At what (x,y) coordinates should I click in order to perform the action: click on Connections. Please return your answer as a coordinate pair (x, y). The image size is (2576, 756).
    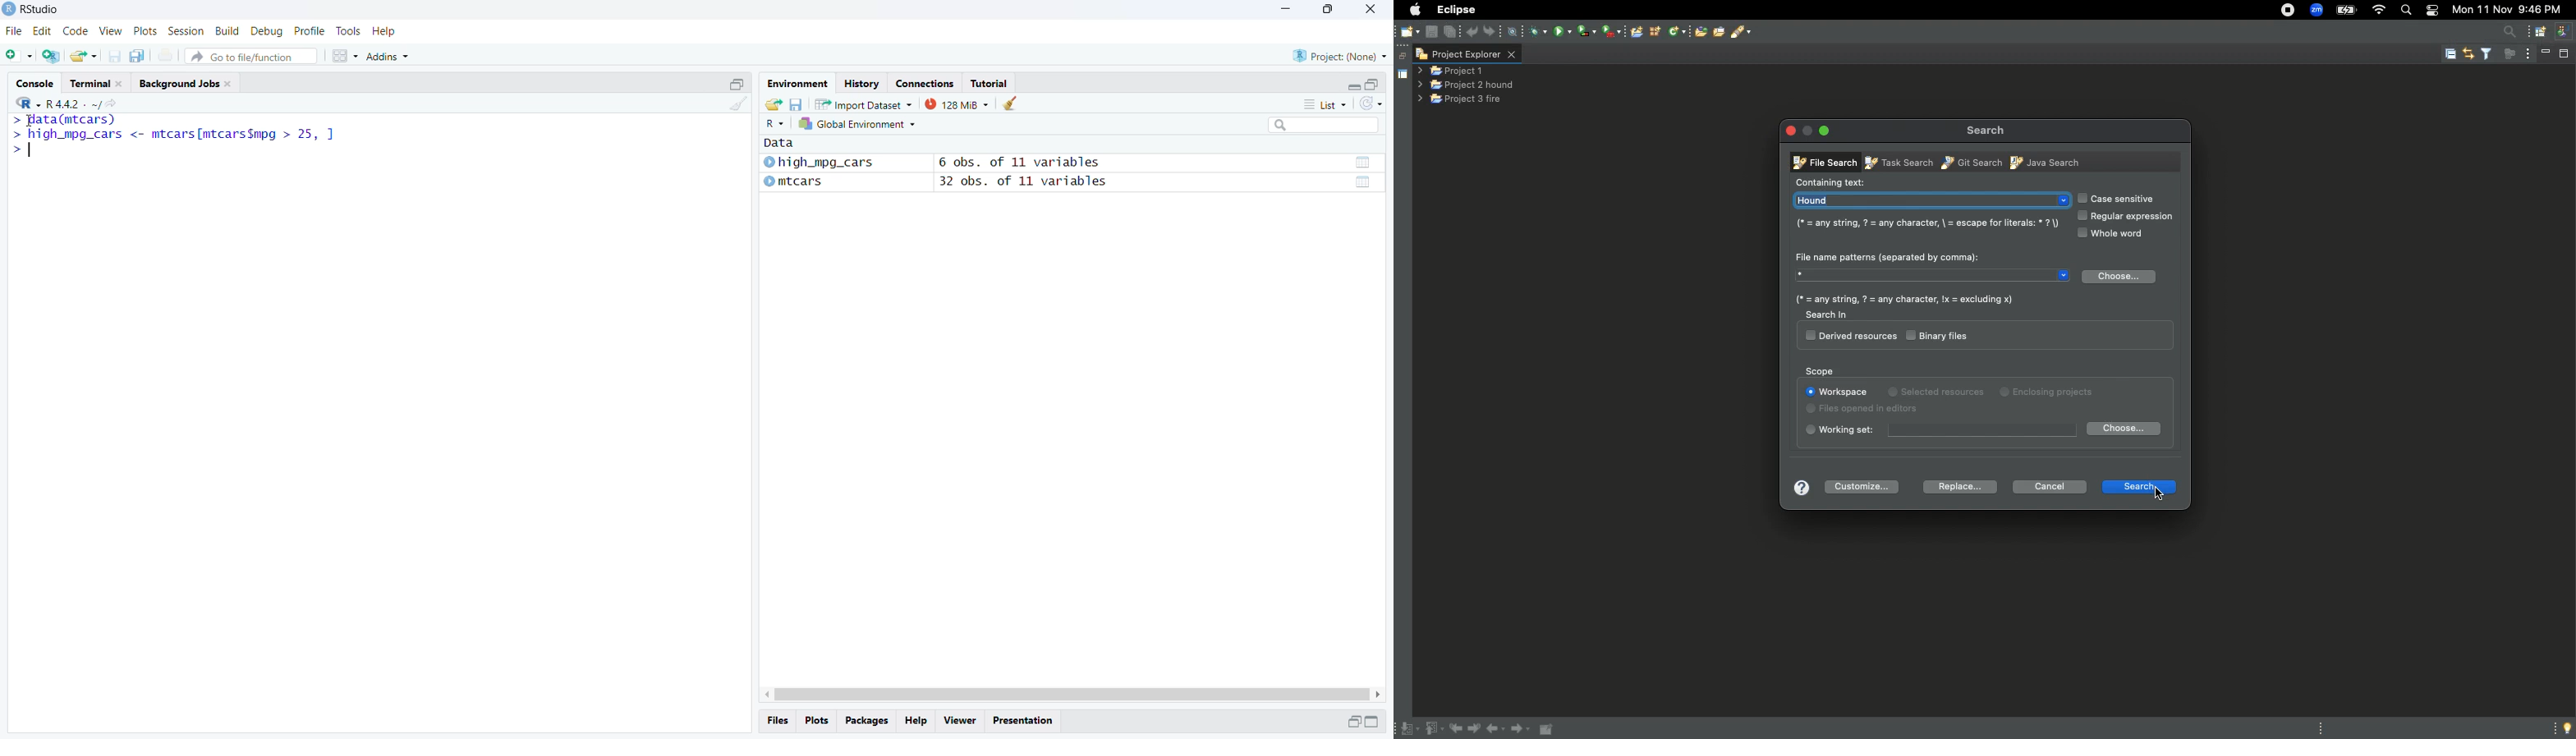
    Looking at the image, I should click on (926, 82).